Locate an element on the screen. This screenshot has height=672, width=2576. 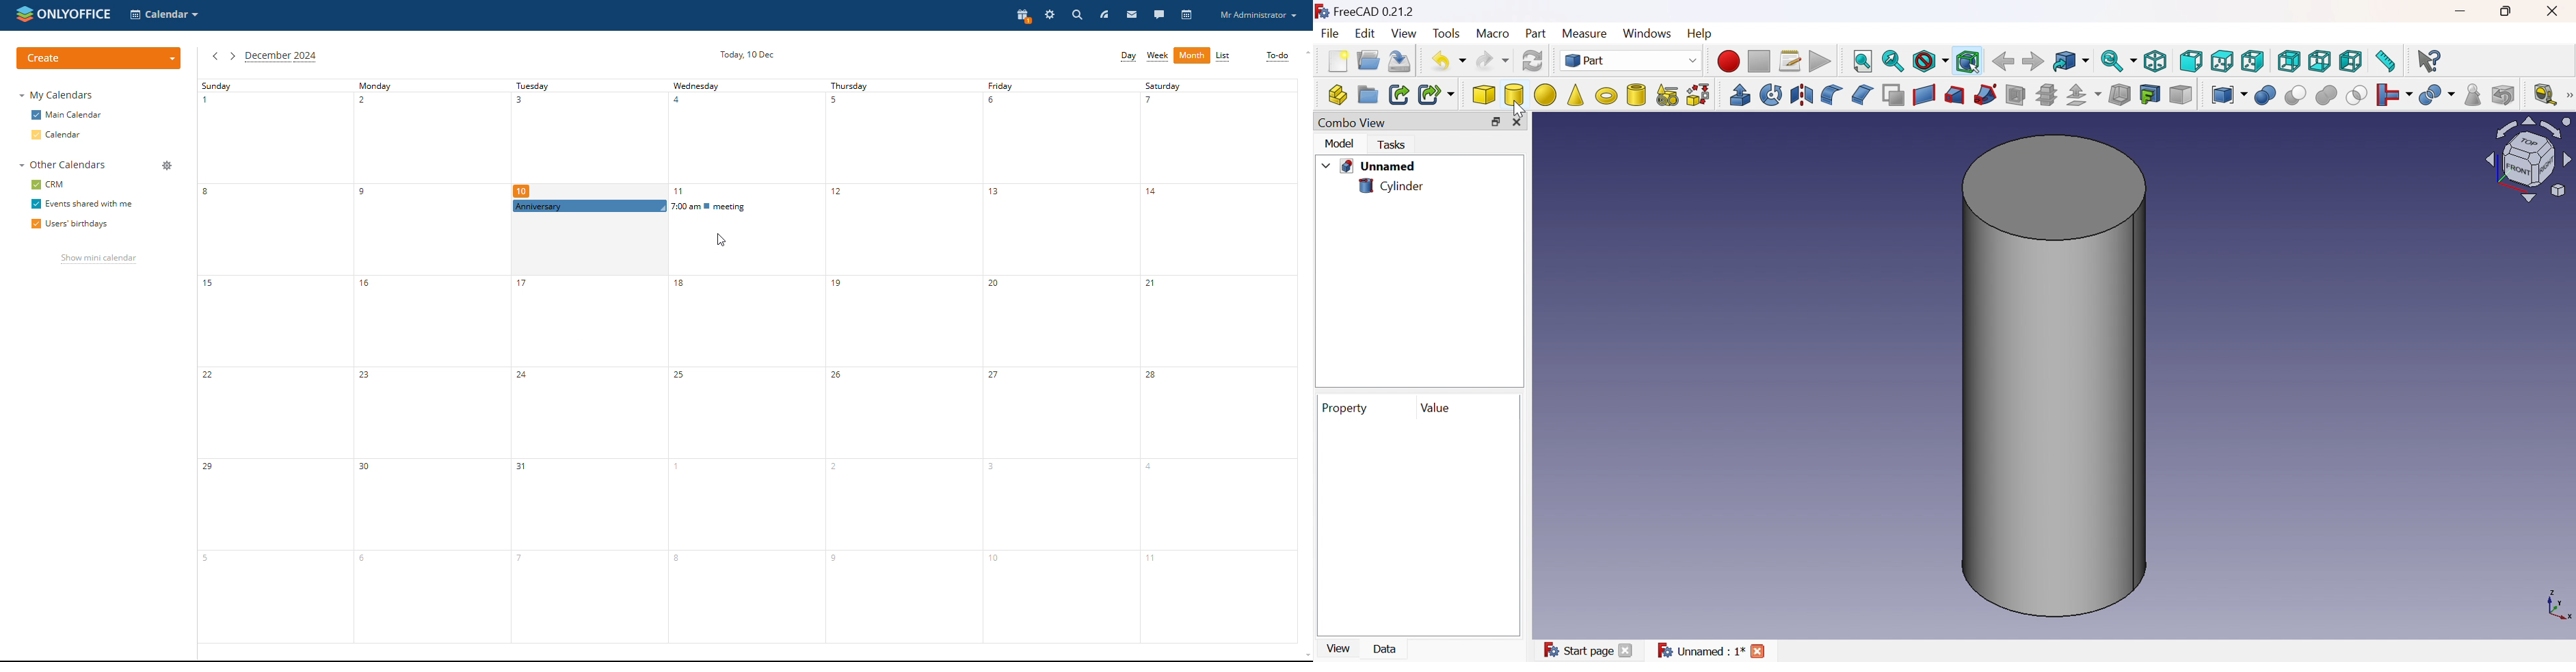
sunday is located at coordinates (274, 361).